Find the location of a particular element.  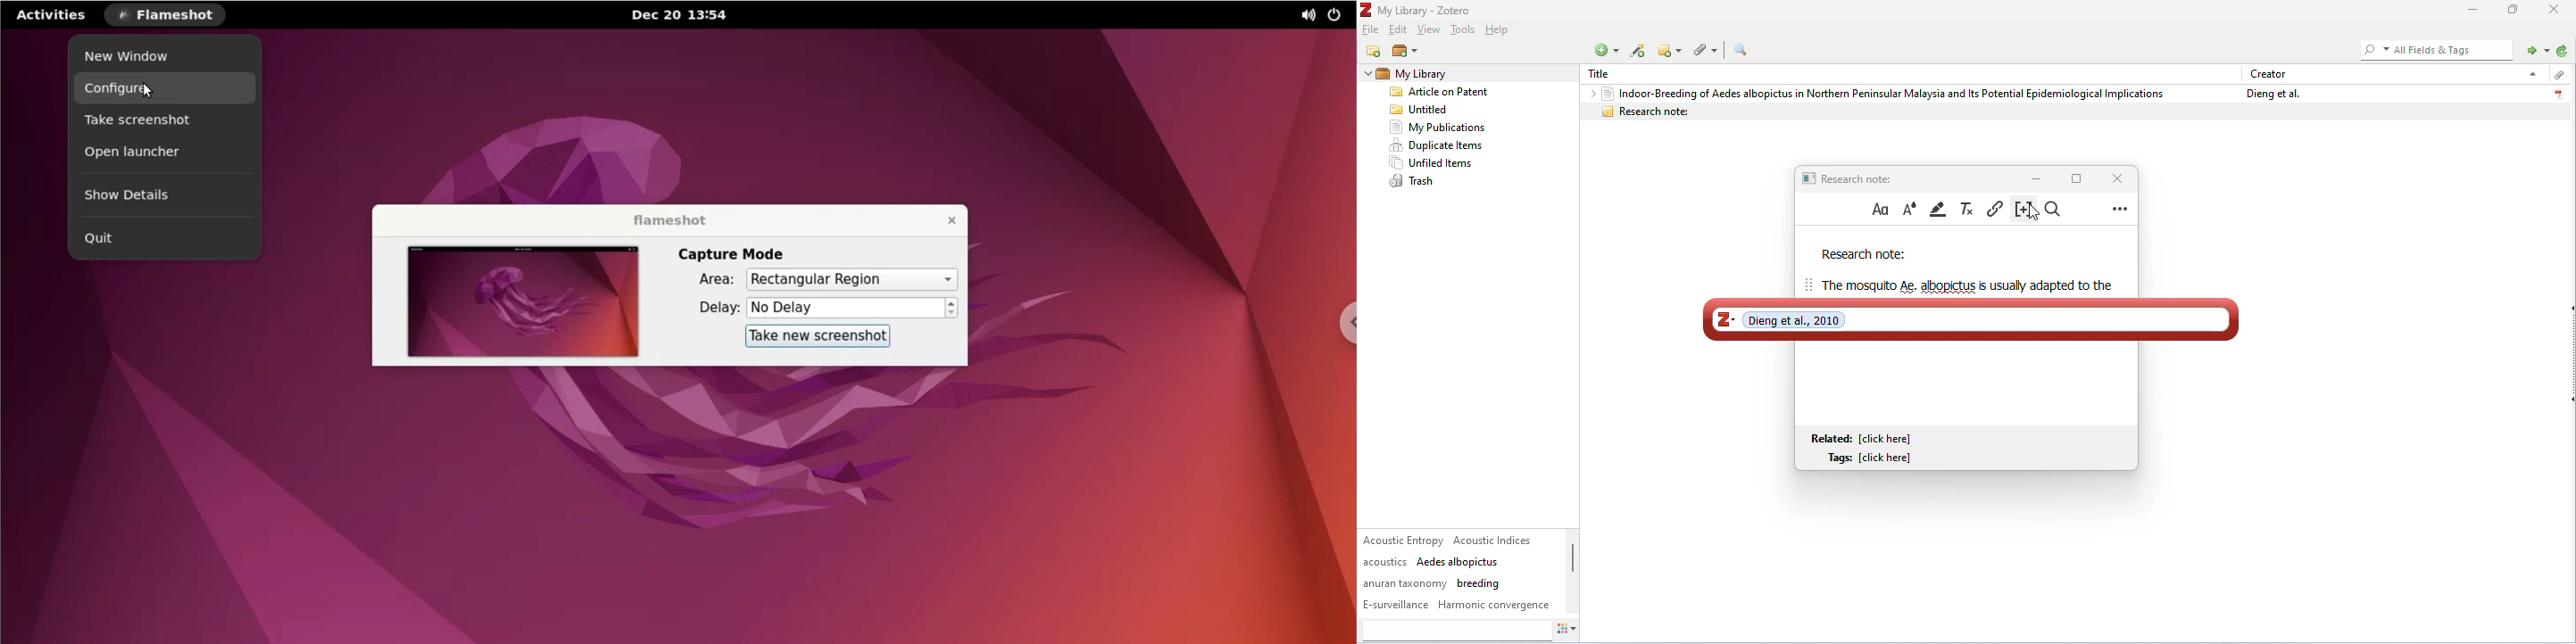

close is located at coordinates (2556, 9).